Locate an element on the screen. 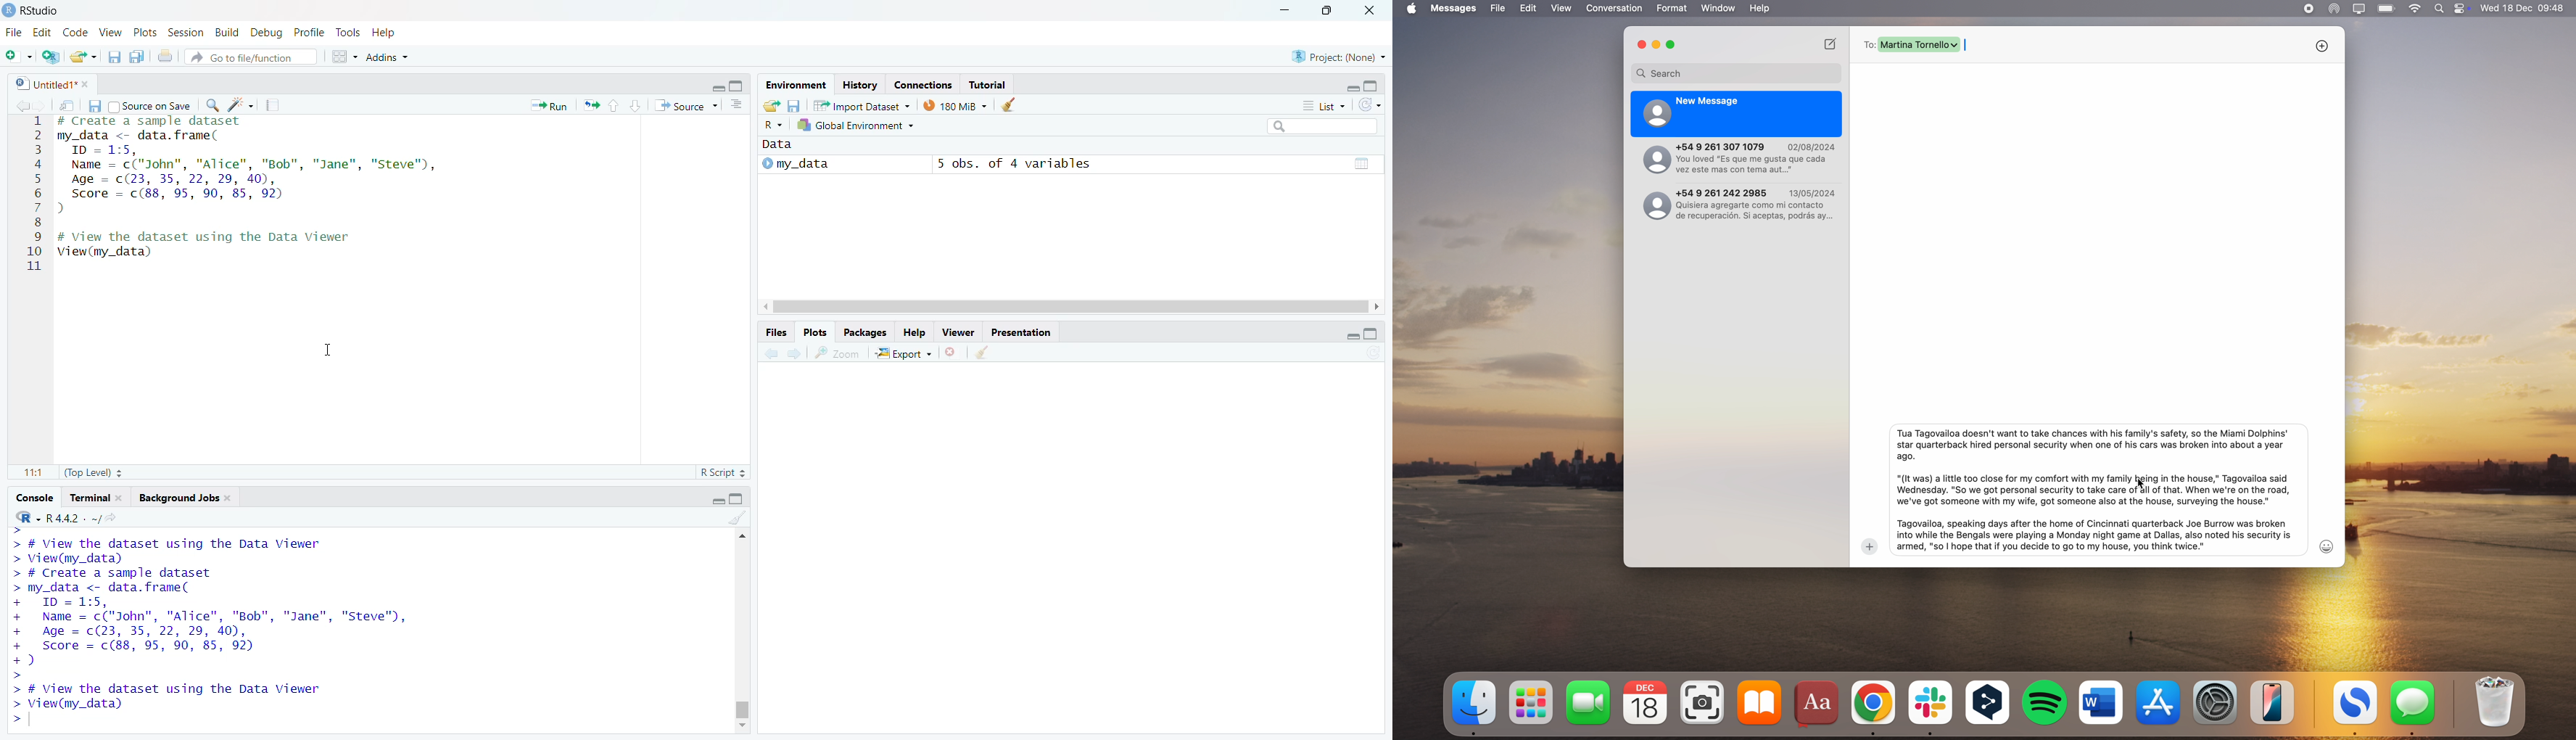 The height and width of the screenshot is (756, 2576). Maximize is located at coordinates (737, 87).